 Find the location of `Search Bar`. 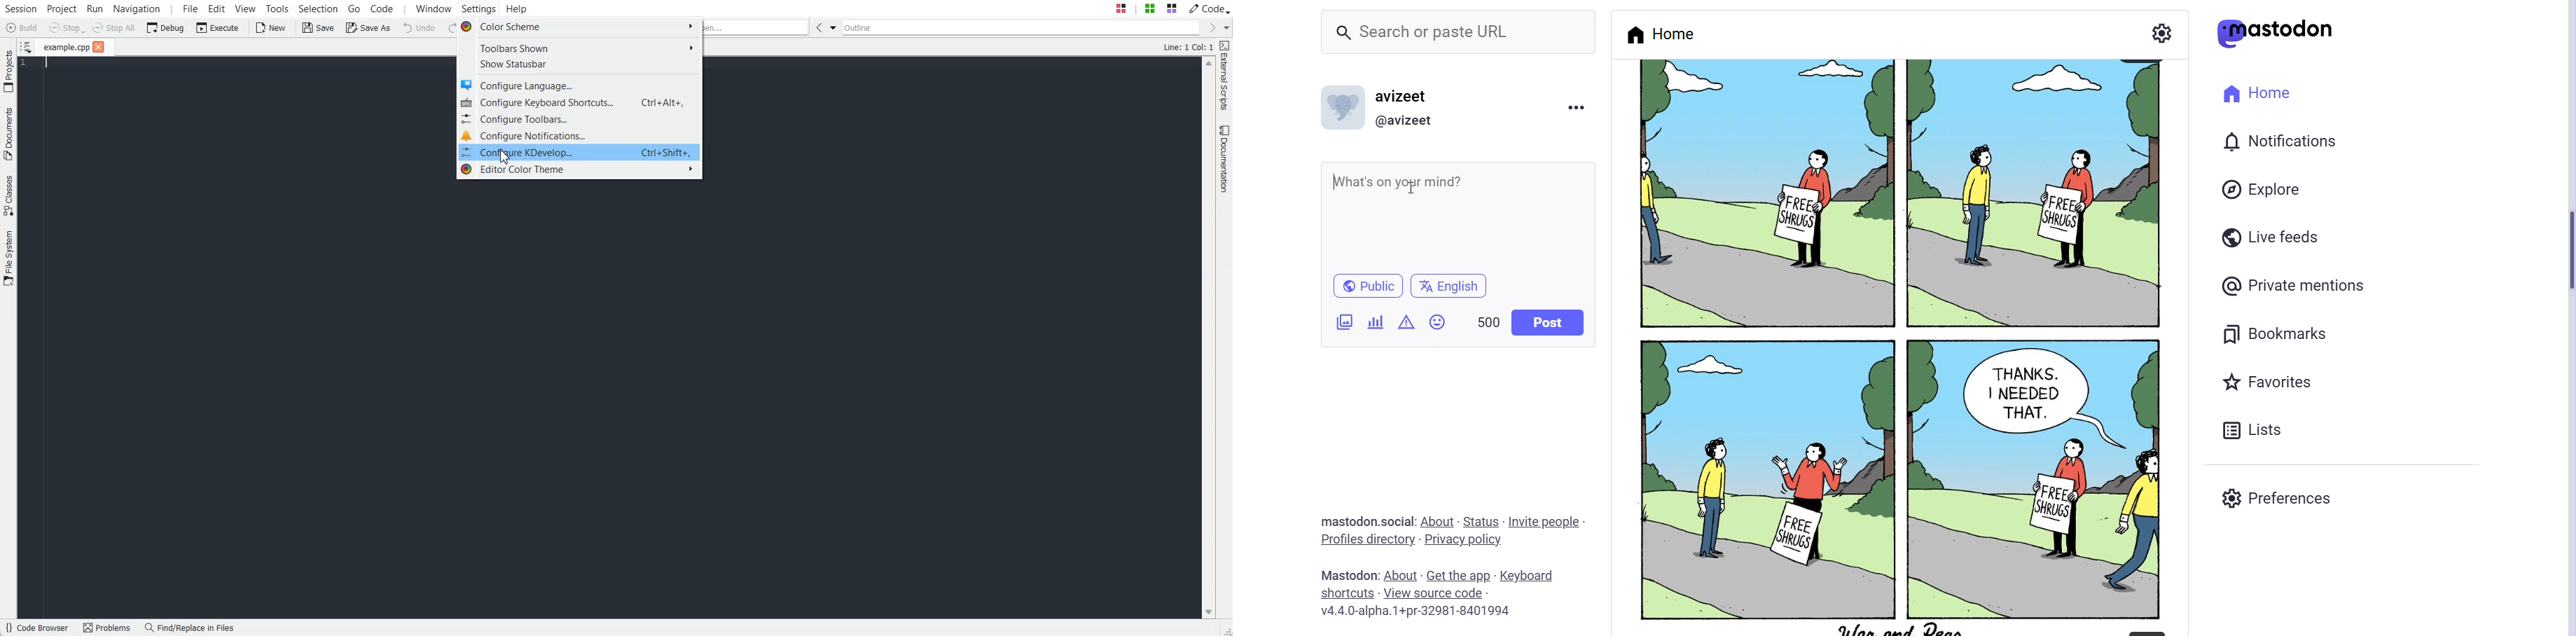

Search Bar is located at coordinates (1458, 34).